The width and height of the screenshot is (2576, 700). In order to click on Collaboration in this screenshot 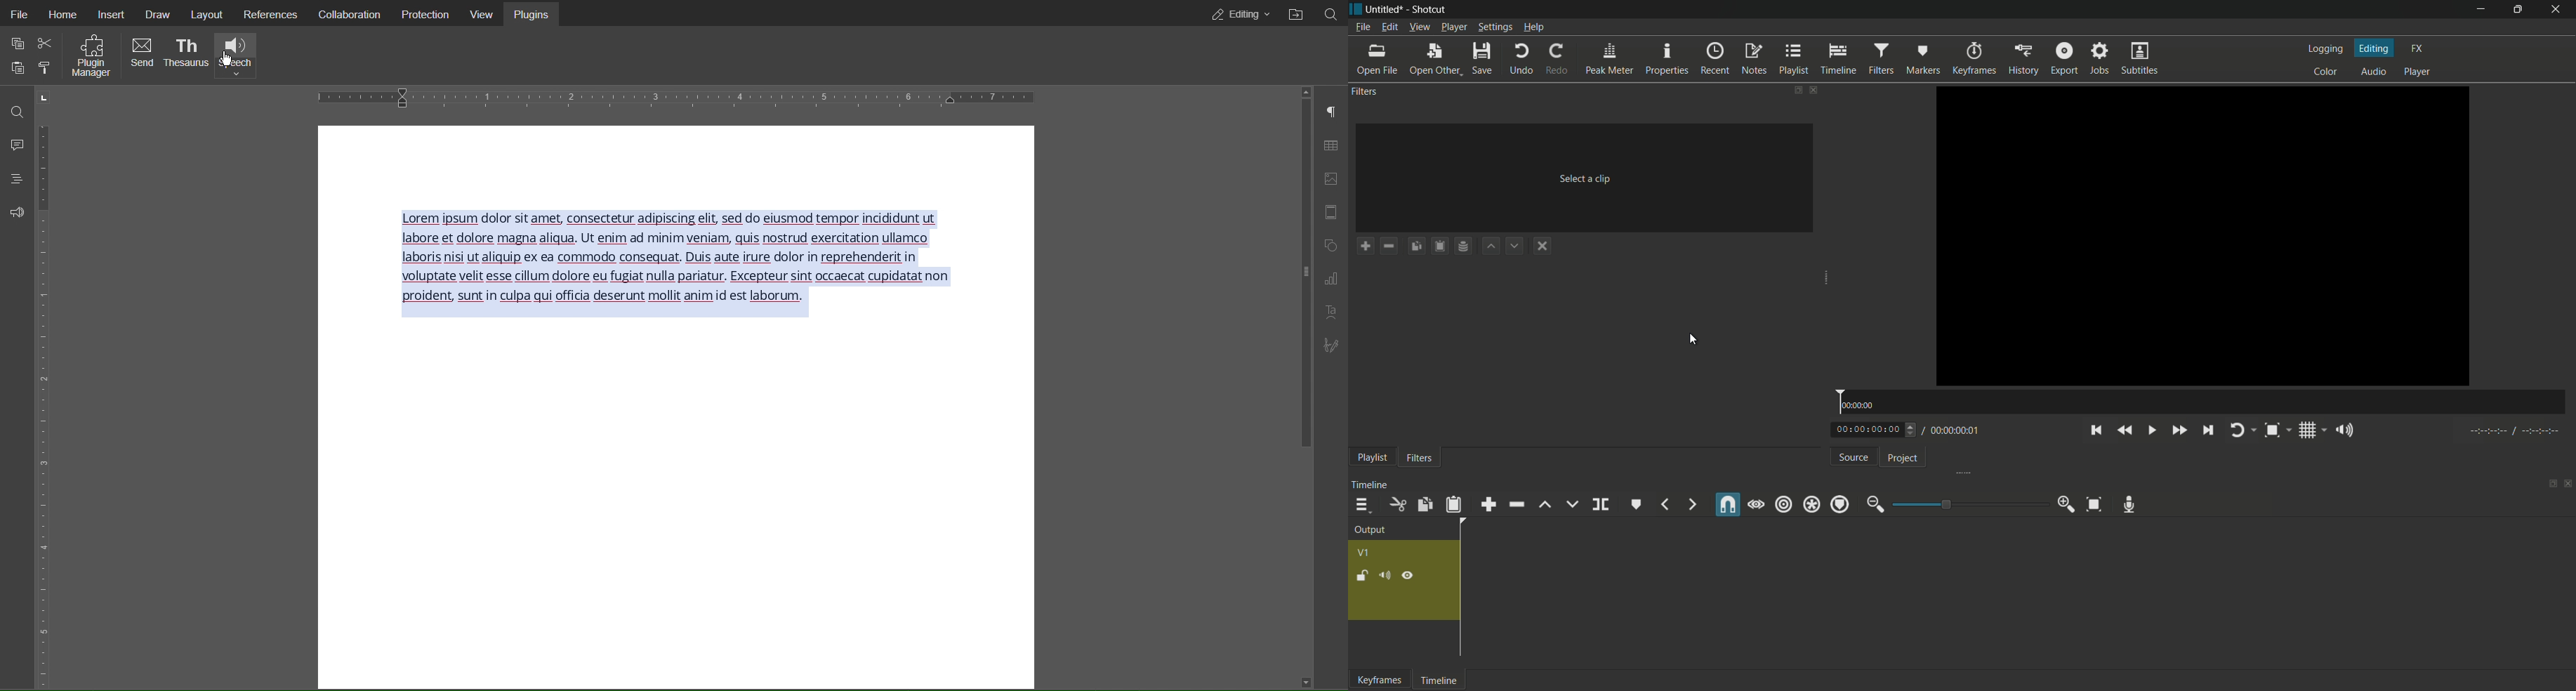, I will do `click(349, 14)`.